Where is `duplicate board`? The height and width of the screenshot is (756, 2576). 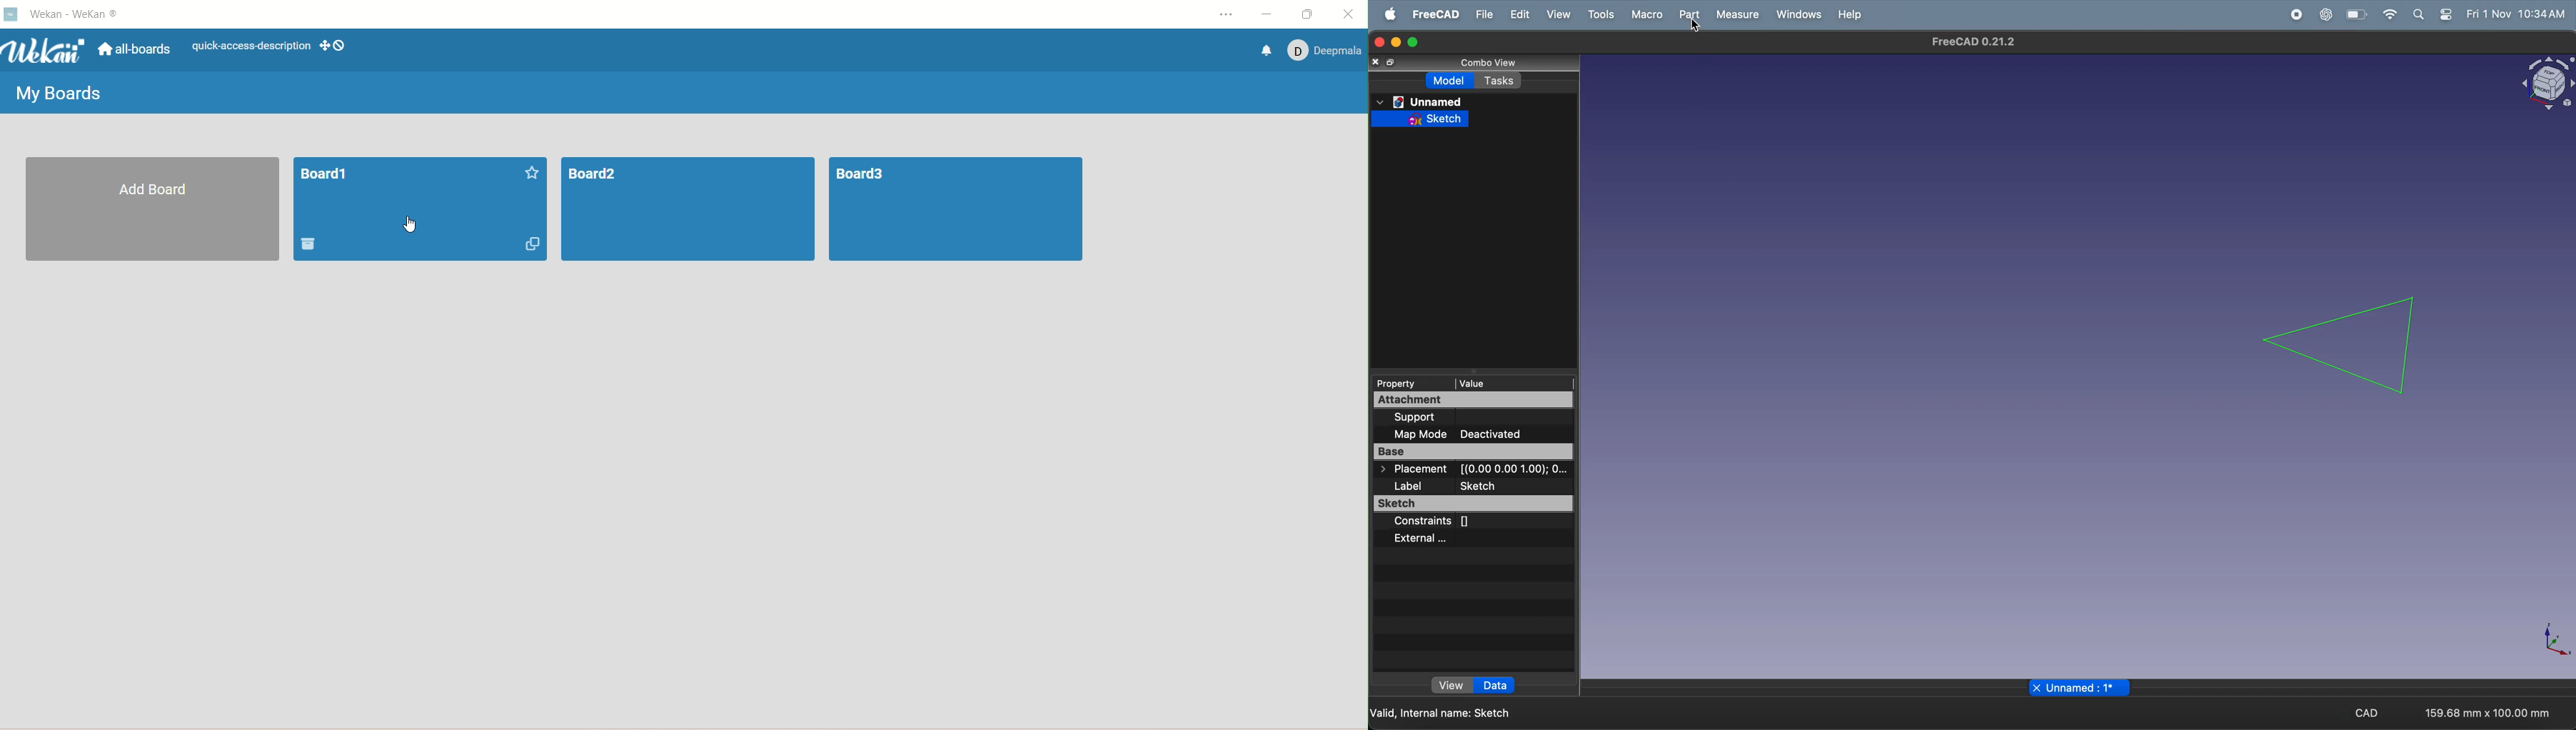 duplicate board is located at coordinates (533, 244).